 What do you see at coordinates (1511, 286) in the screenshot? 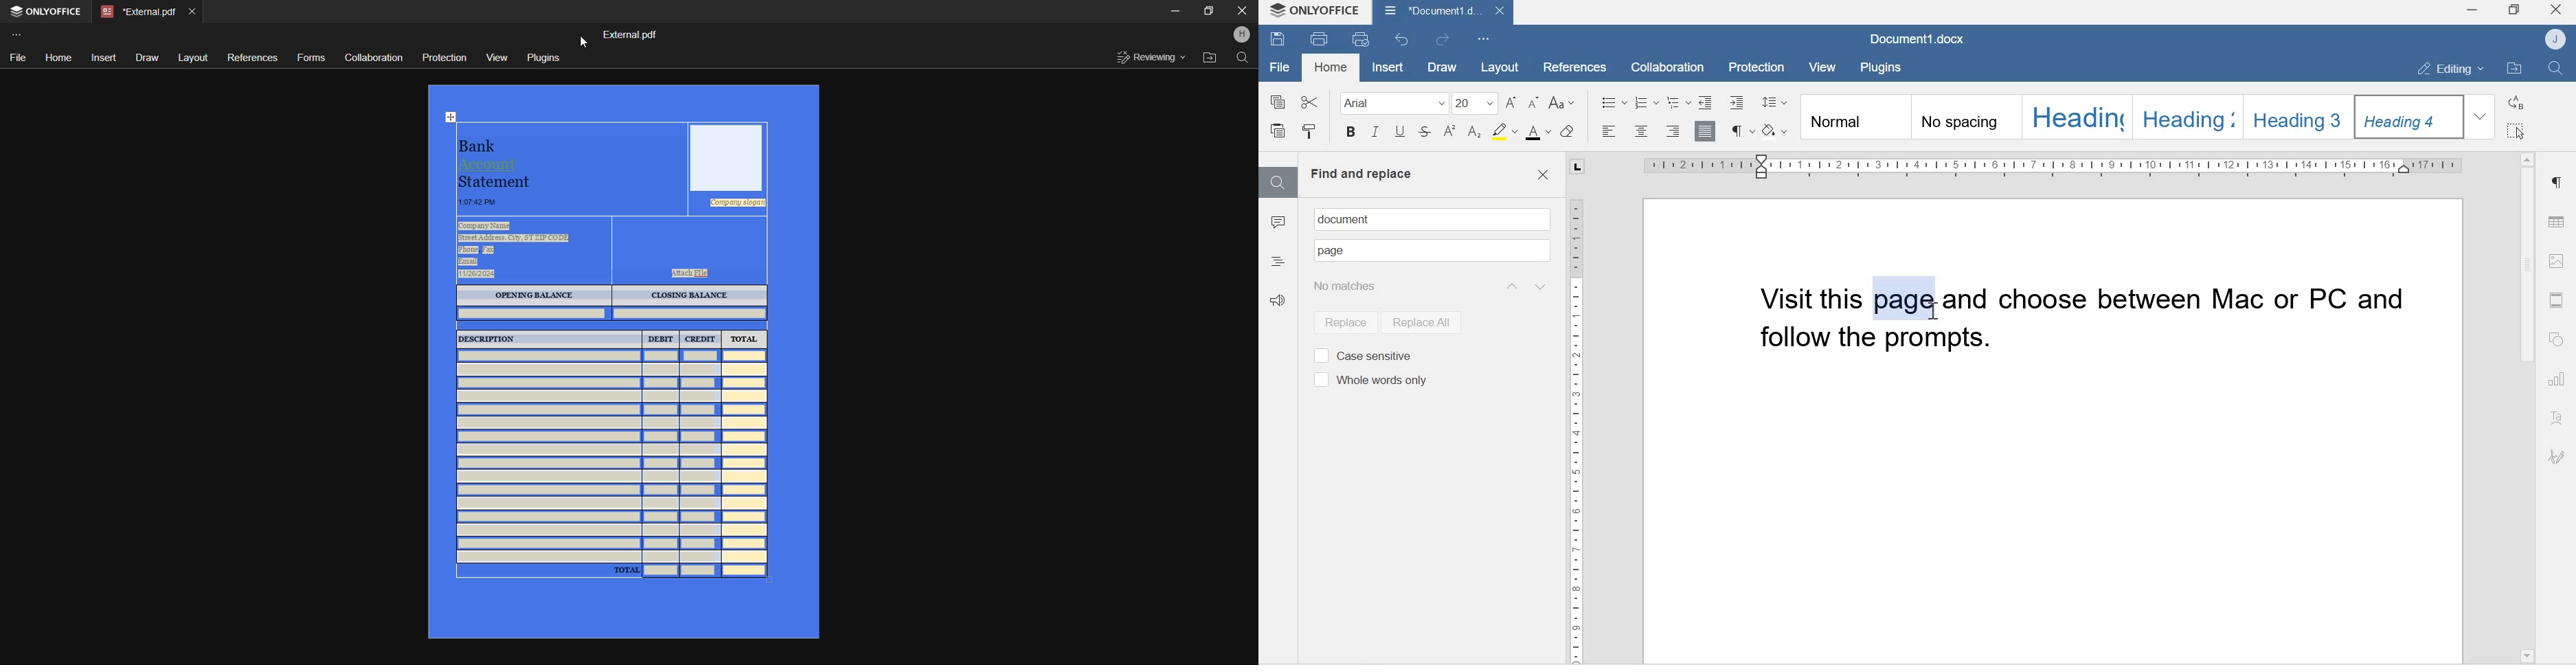
I see `Previous result` at bounding box center [1511, 286].